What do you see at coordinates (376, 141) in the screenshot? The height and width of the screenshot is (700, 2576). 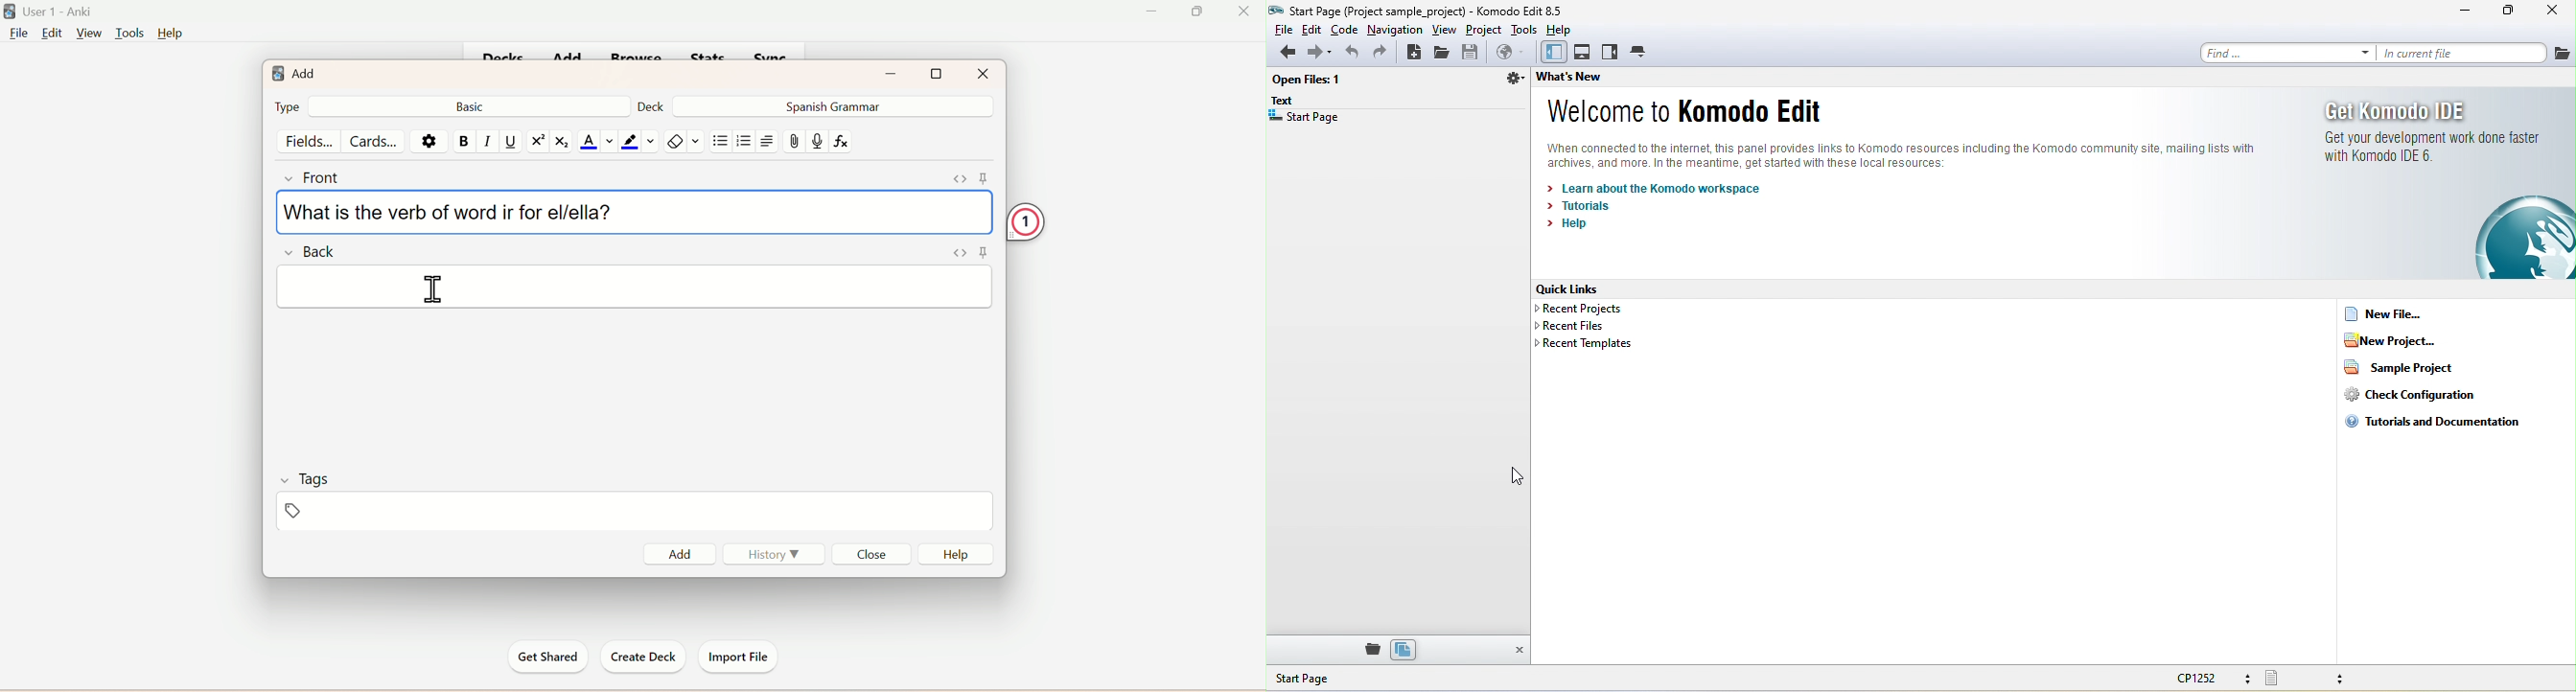 I see `Cards...` at bounding box center [376, 141].